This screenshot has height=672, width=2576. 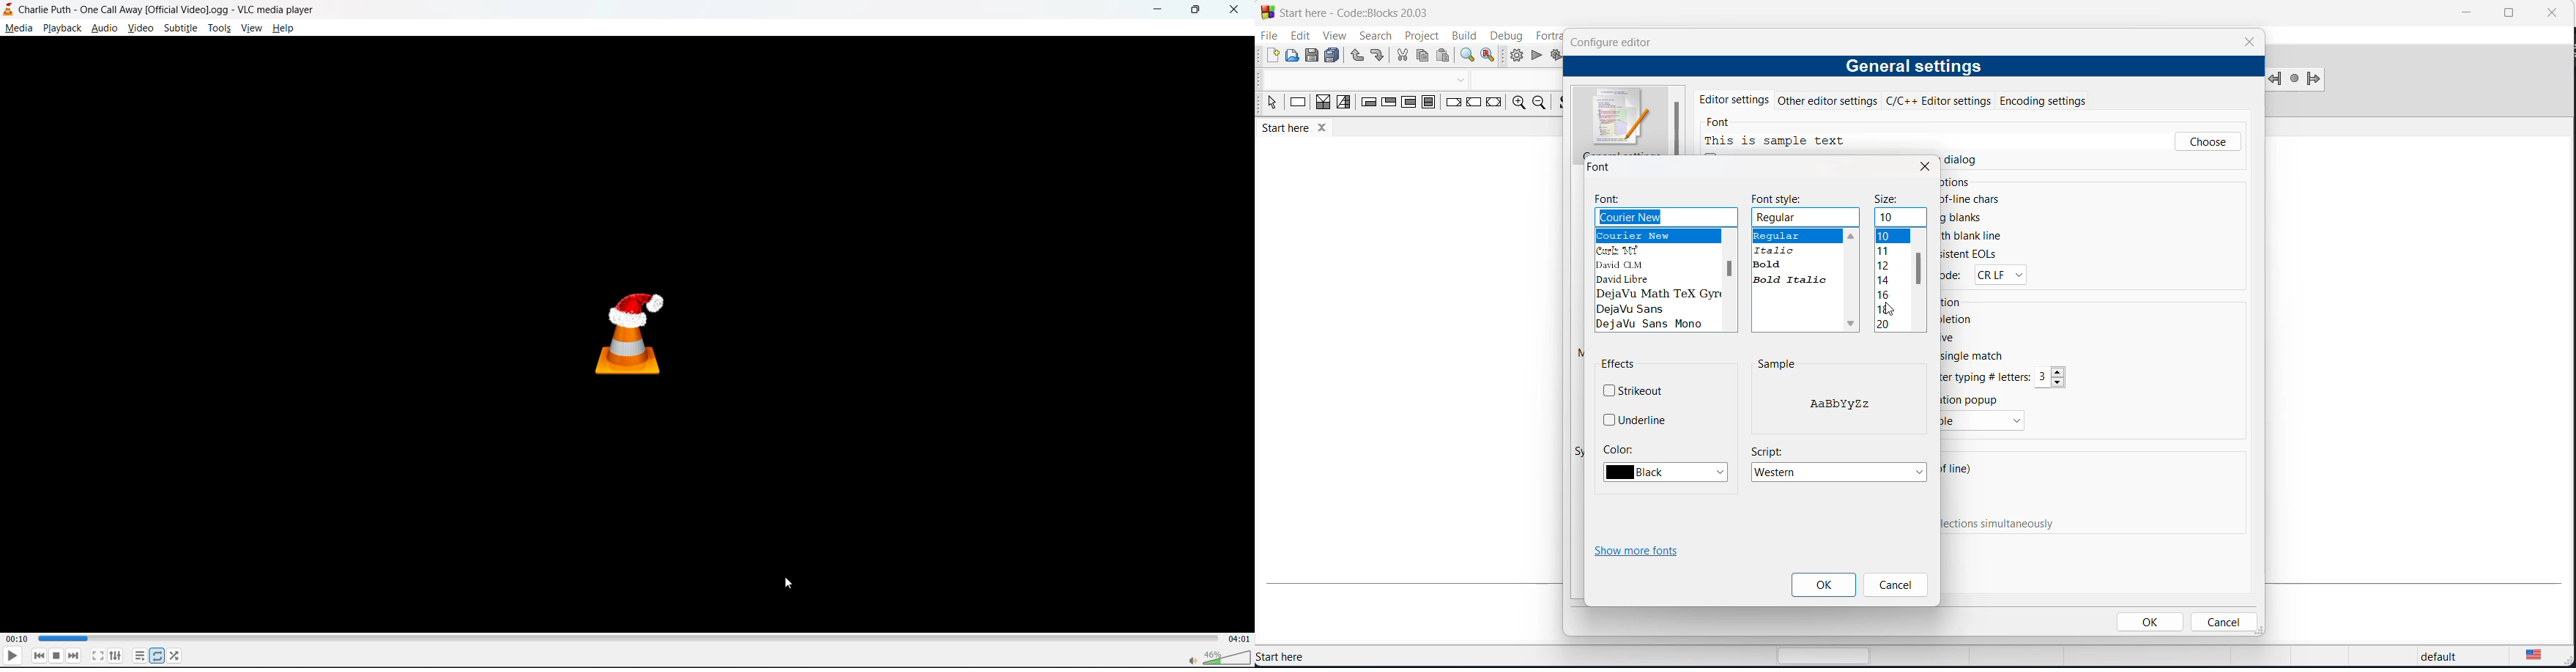 What do you see at coordinates (2276, 79) in the screenshot?
I see `jump back` at bounding box center [2276, 79].